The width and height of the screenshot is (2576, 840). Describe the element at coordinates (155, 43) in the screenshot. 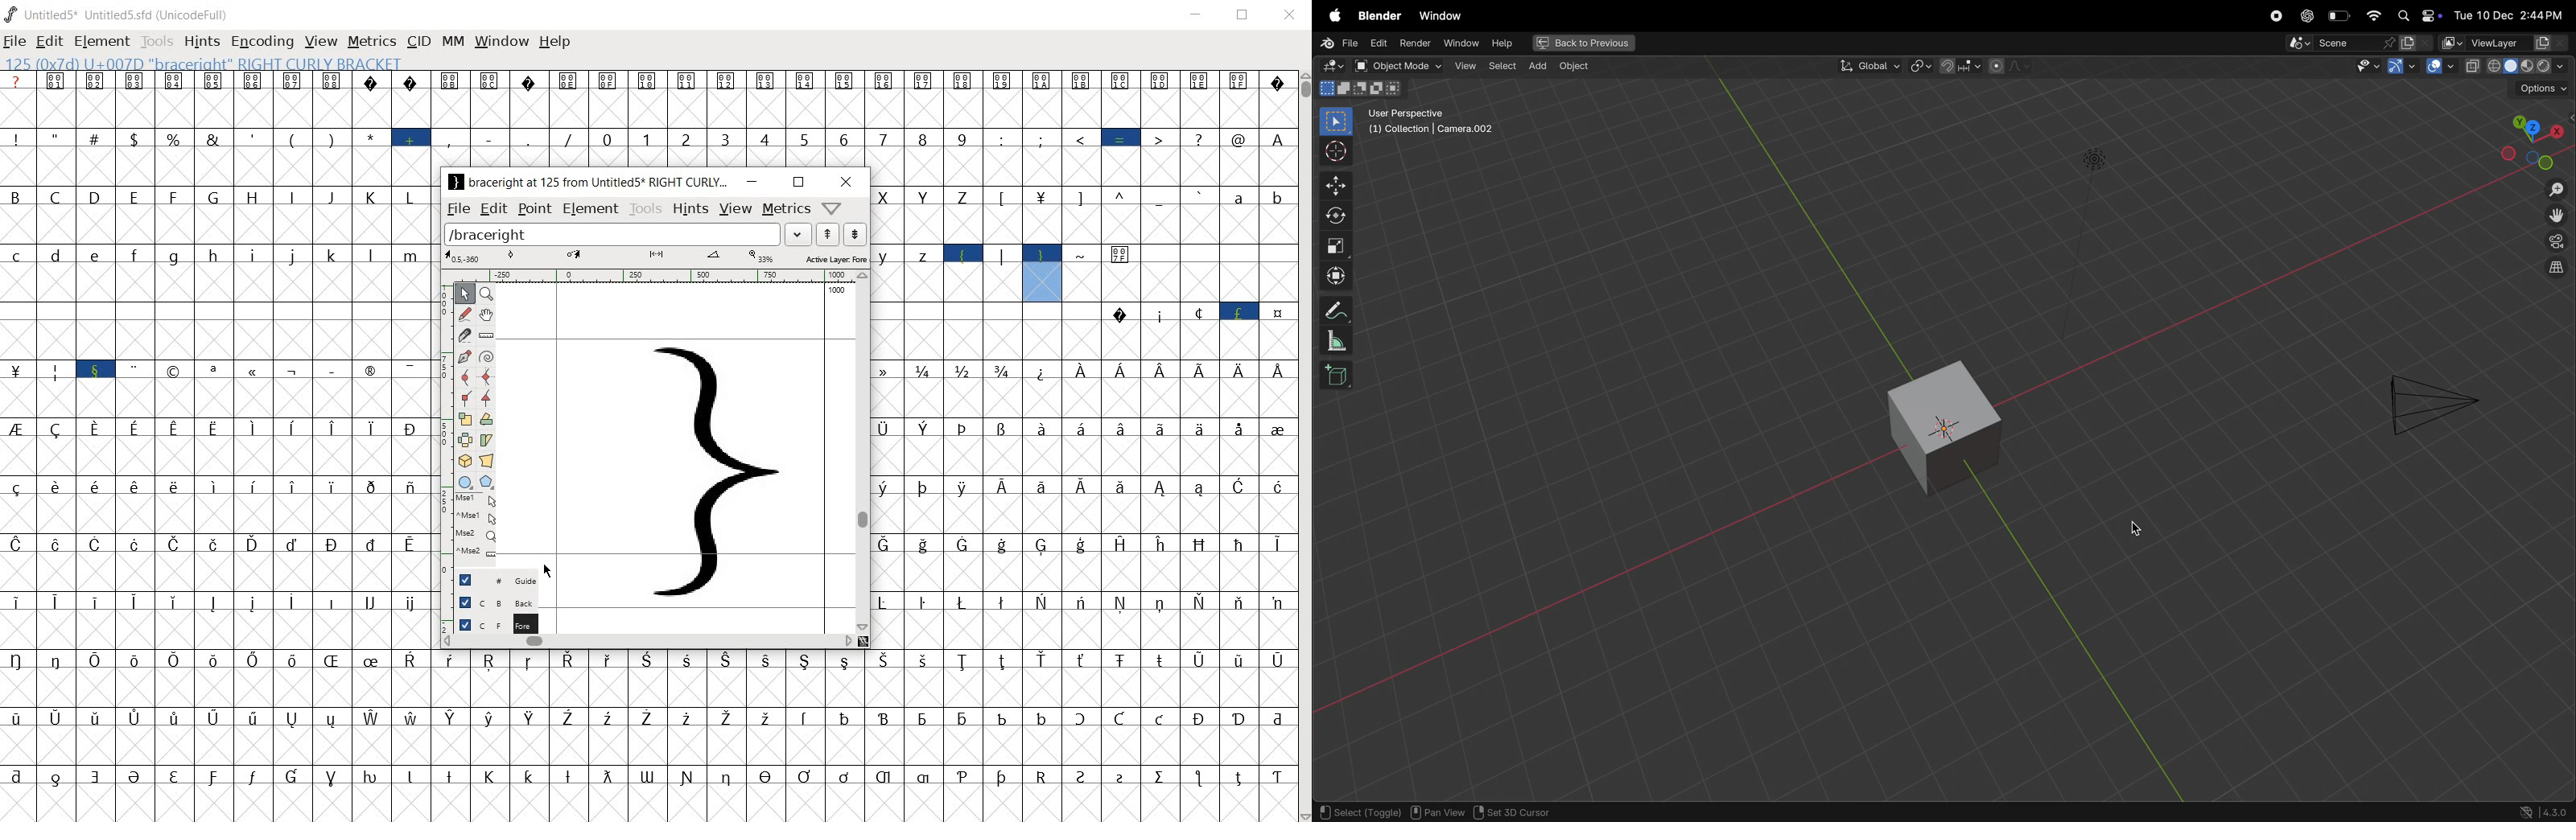

I see `TOOLS` at that location.